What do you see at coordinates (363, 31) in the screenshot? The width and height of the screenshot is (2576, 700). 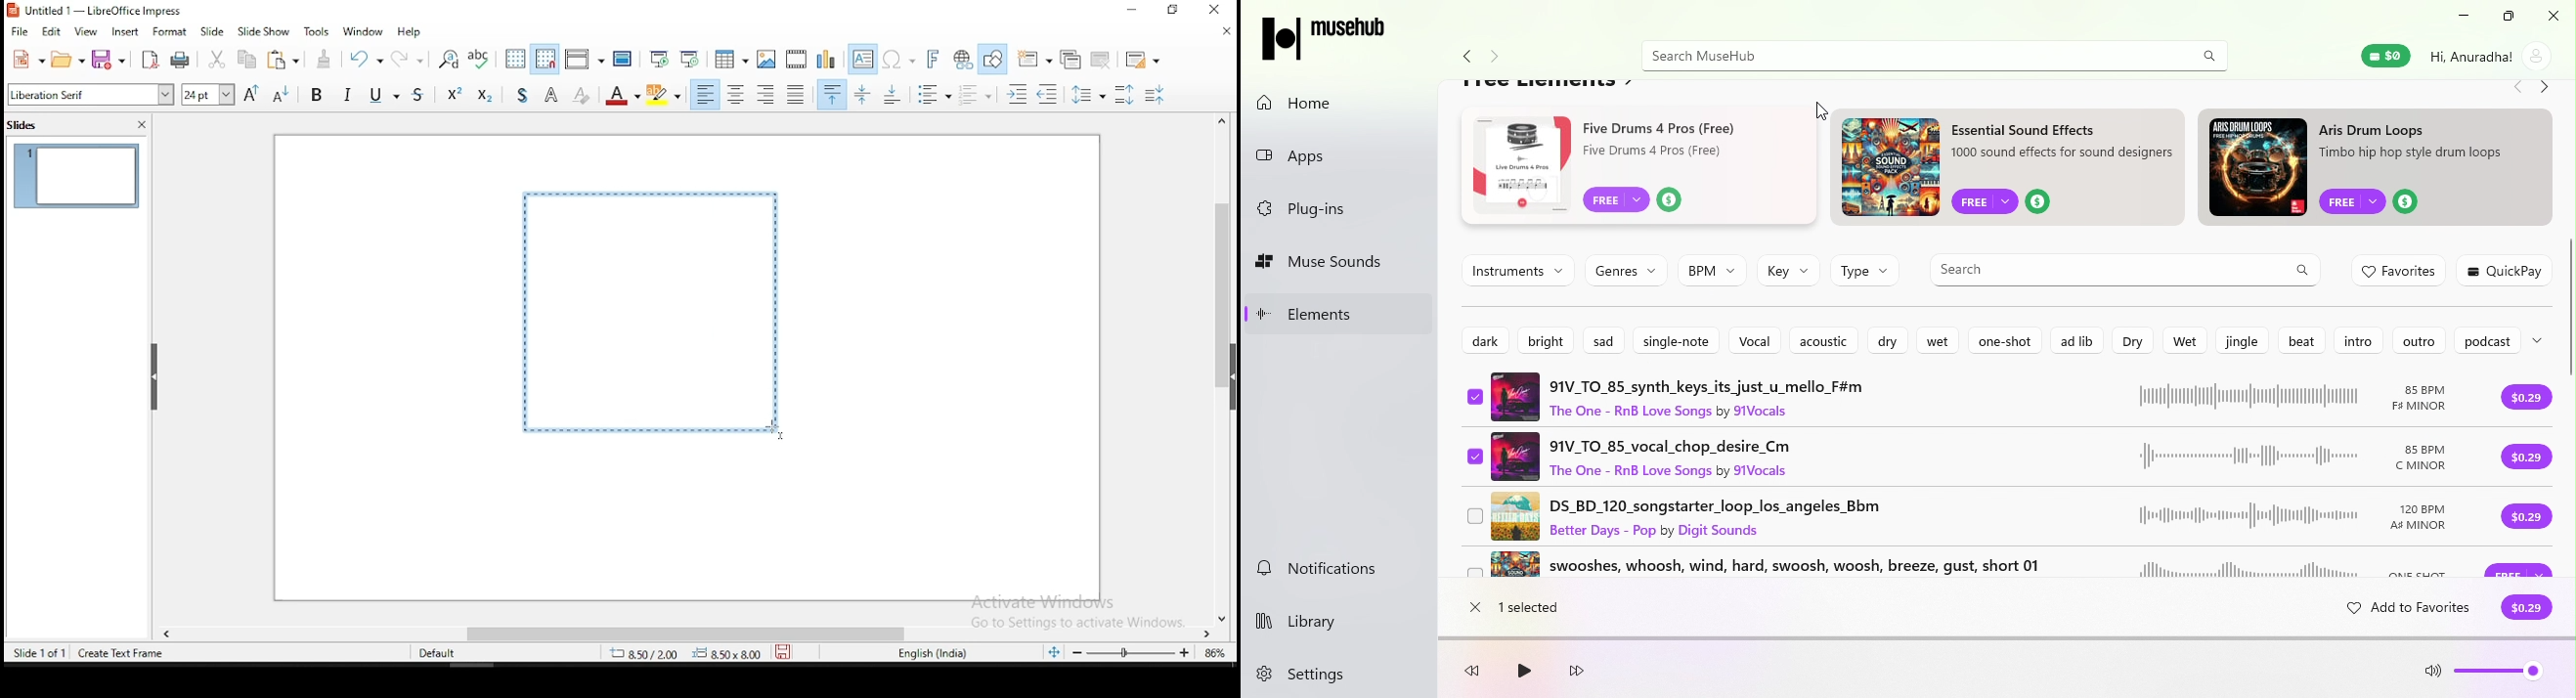 I see `window` at bounding box center [363, 31].